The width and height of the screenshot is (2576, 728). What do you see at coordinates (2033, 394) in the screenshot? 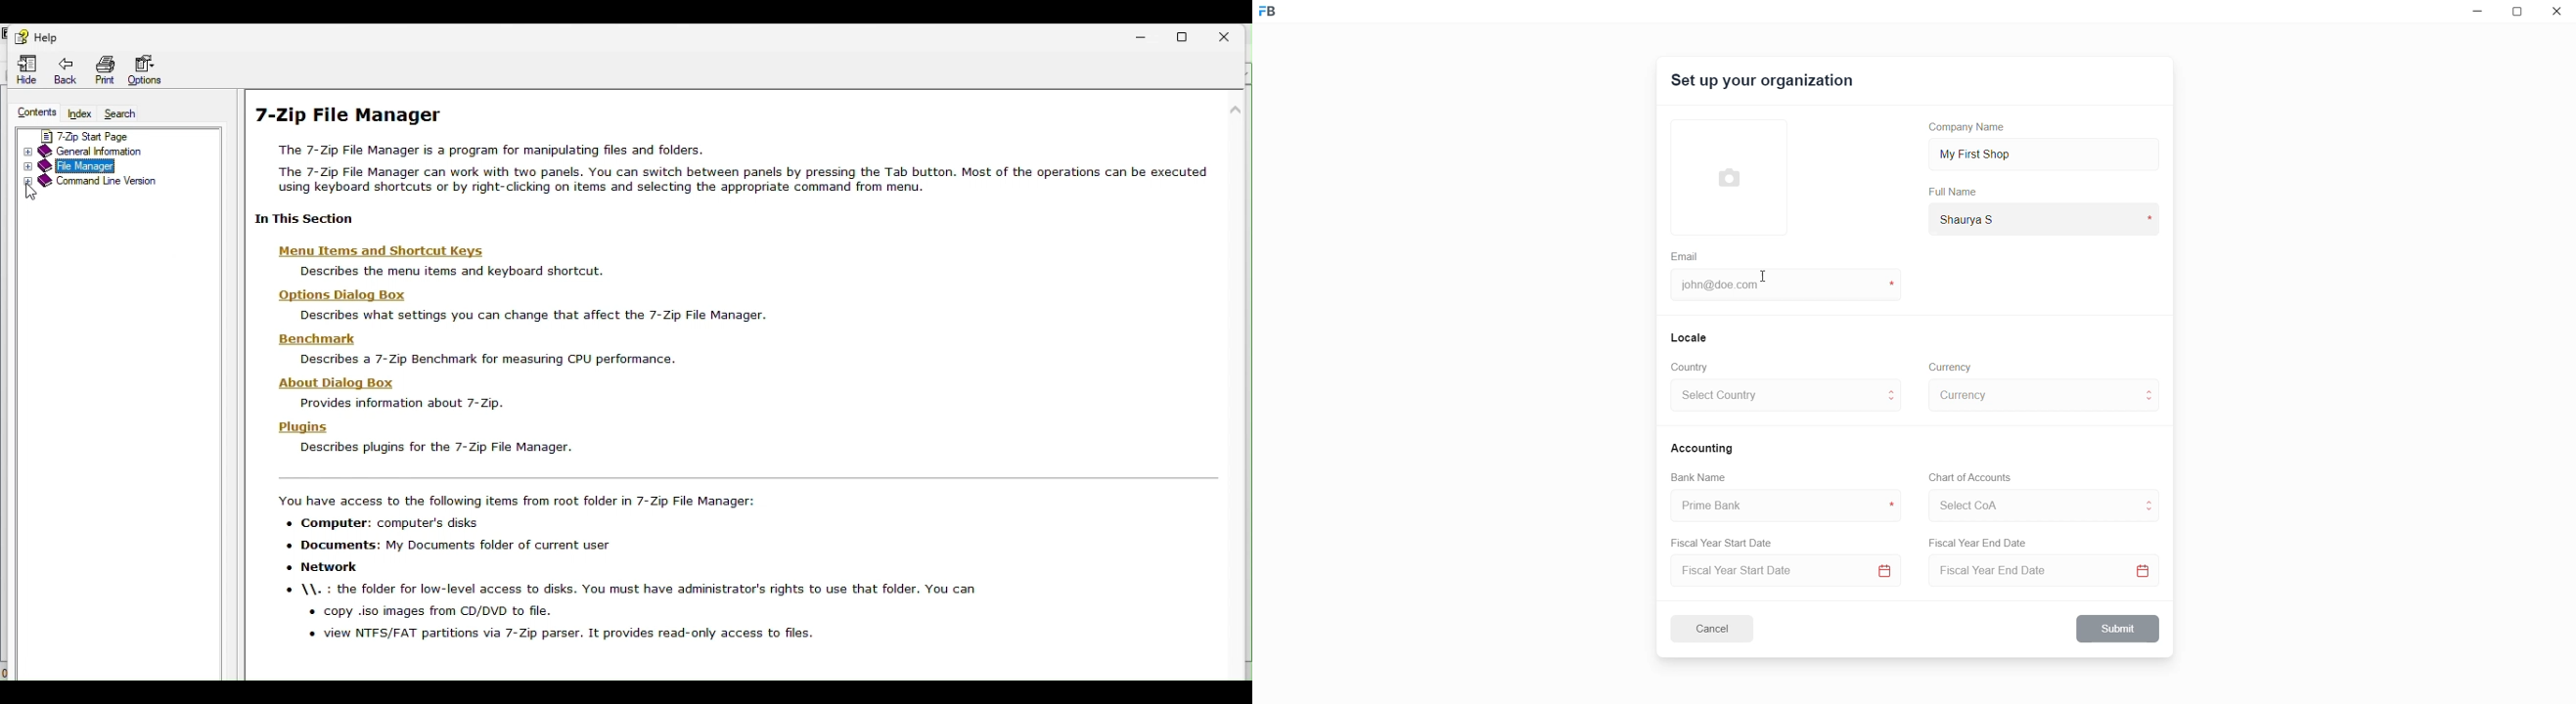
I see `select currency` at bounding box center [2033, 394].